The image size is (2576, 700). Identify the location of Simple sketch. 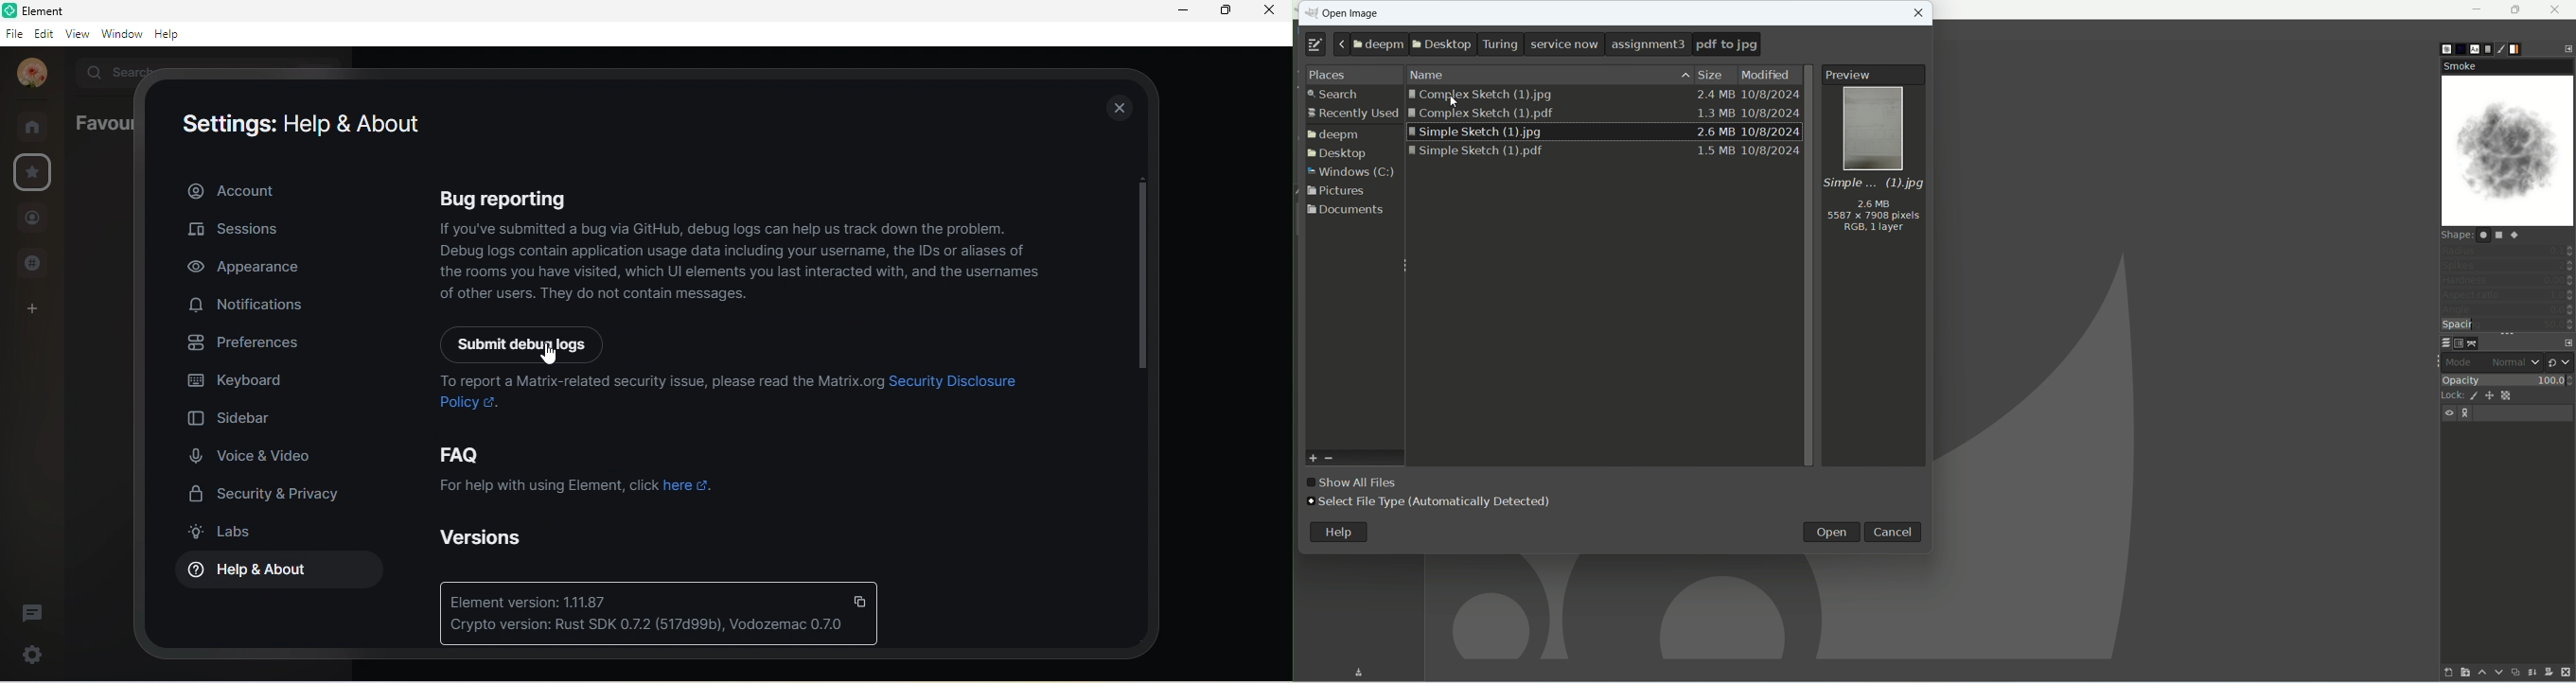
(1604, 131).